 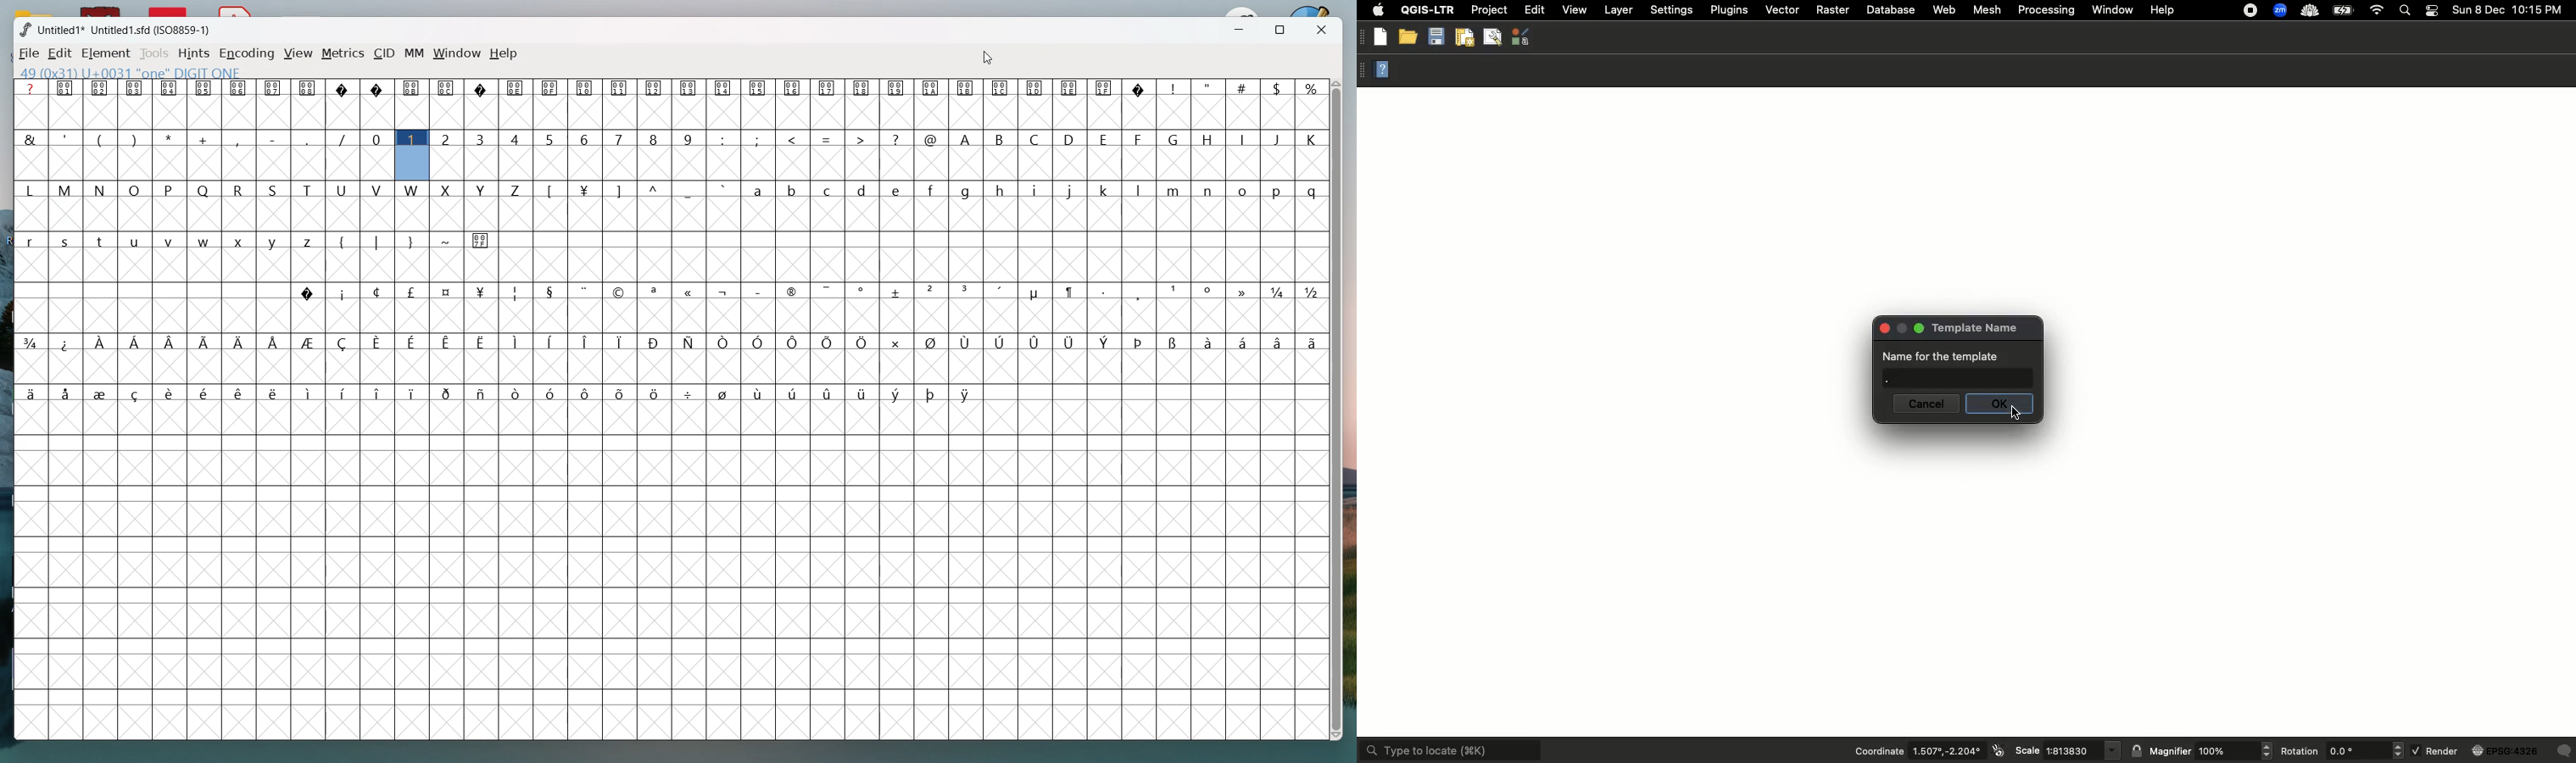 I want to click on help, so click(x=505, y=54).